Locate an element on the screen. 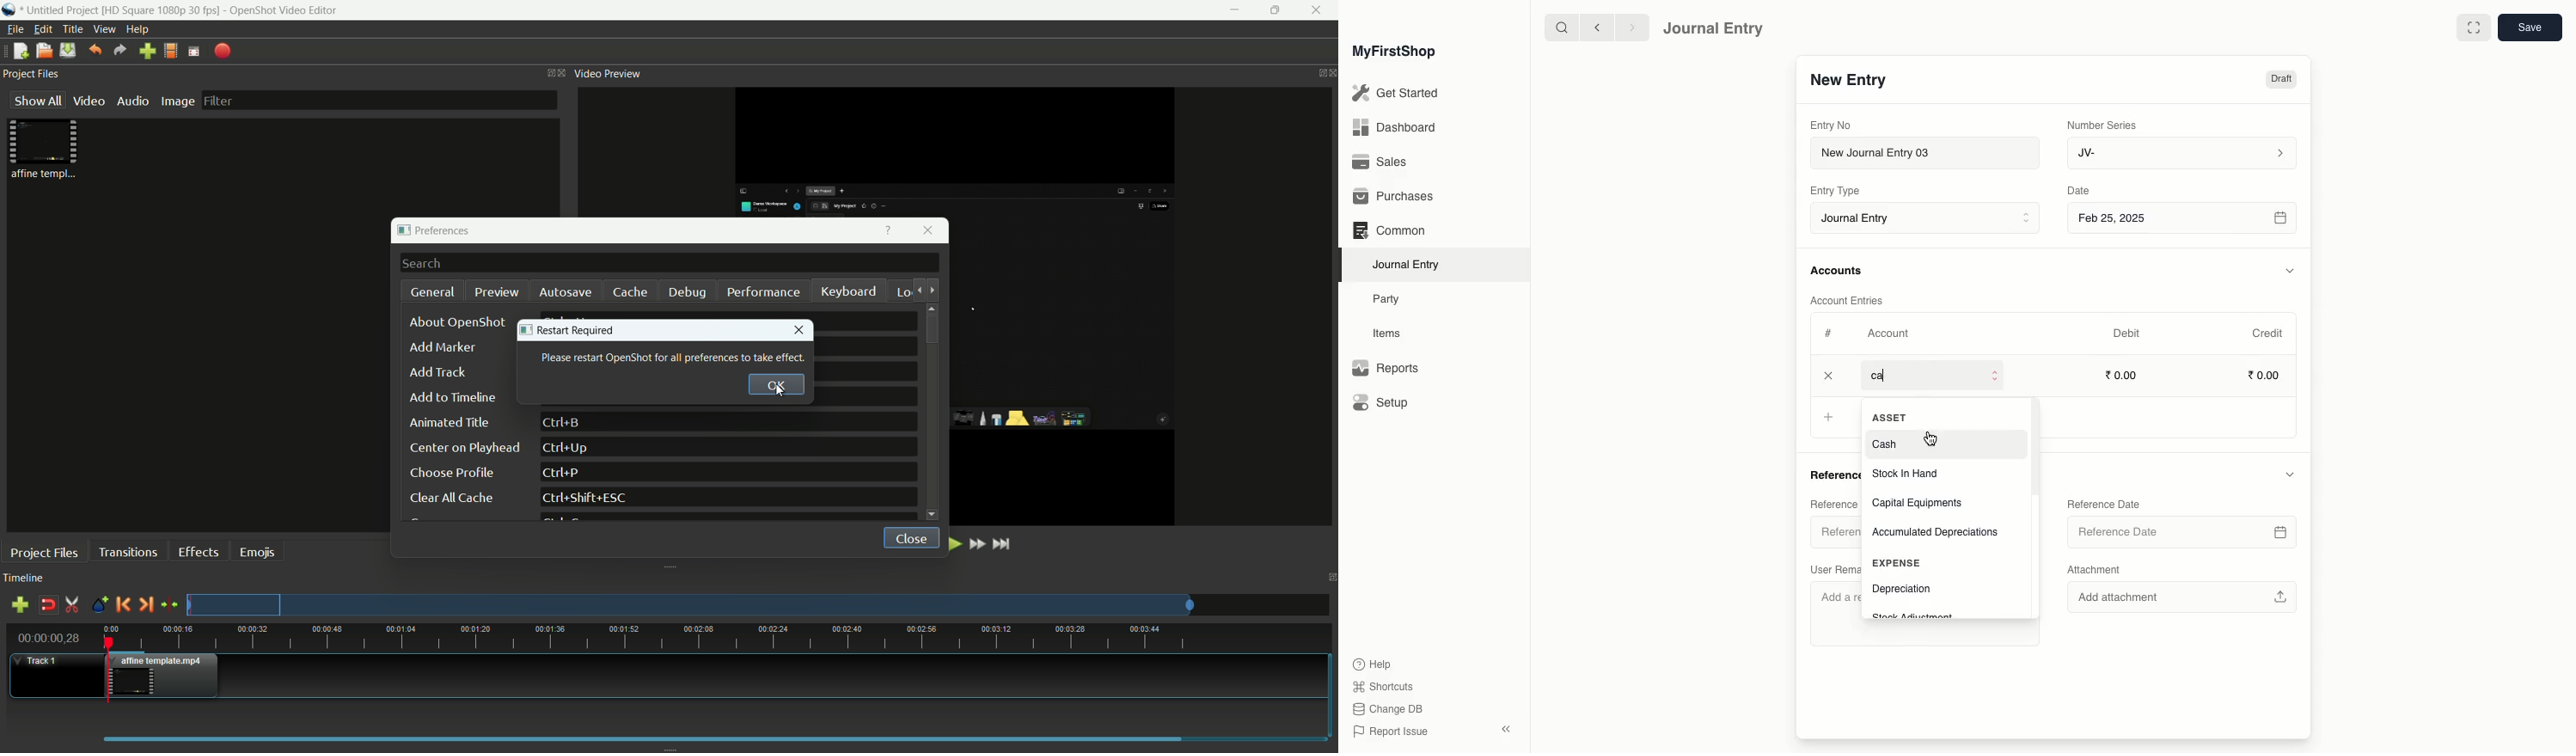  ok is located at coordinates (775, 383).